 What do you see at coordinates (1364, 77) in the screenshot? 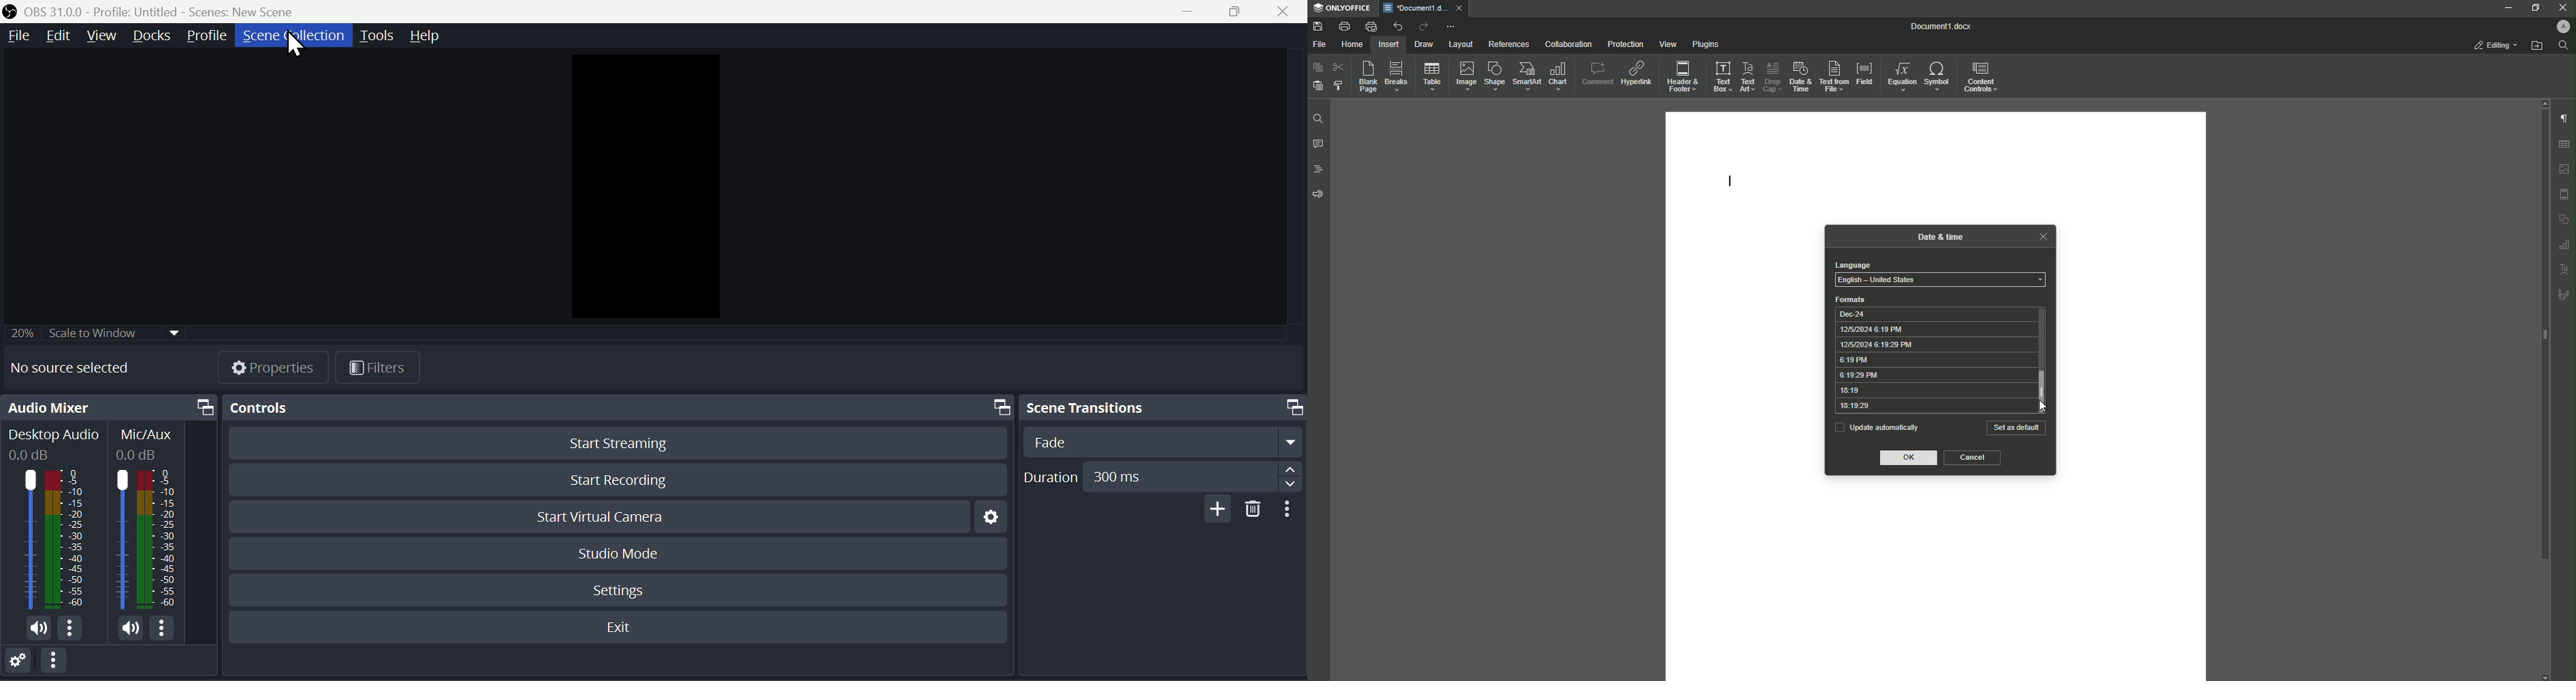
I see `Blank Page` at bounding box center [1364, 77].